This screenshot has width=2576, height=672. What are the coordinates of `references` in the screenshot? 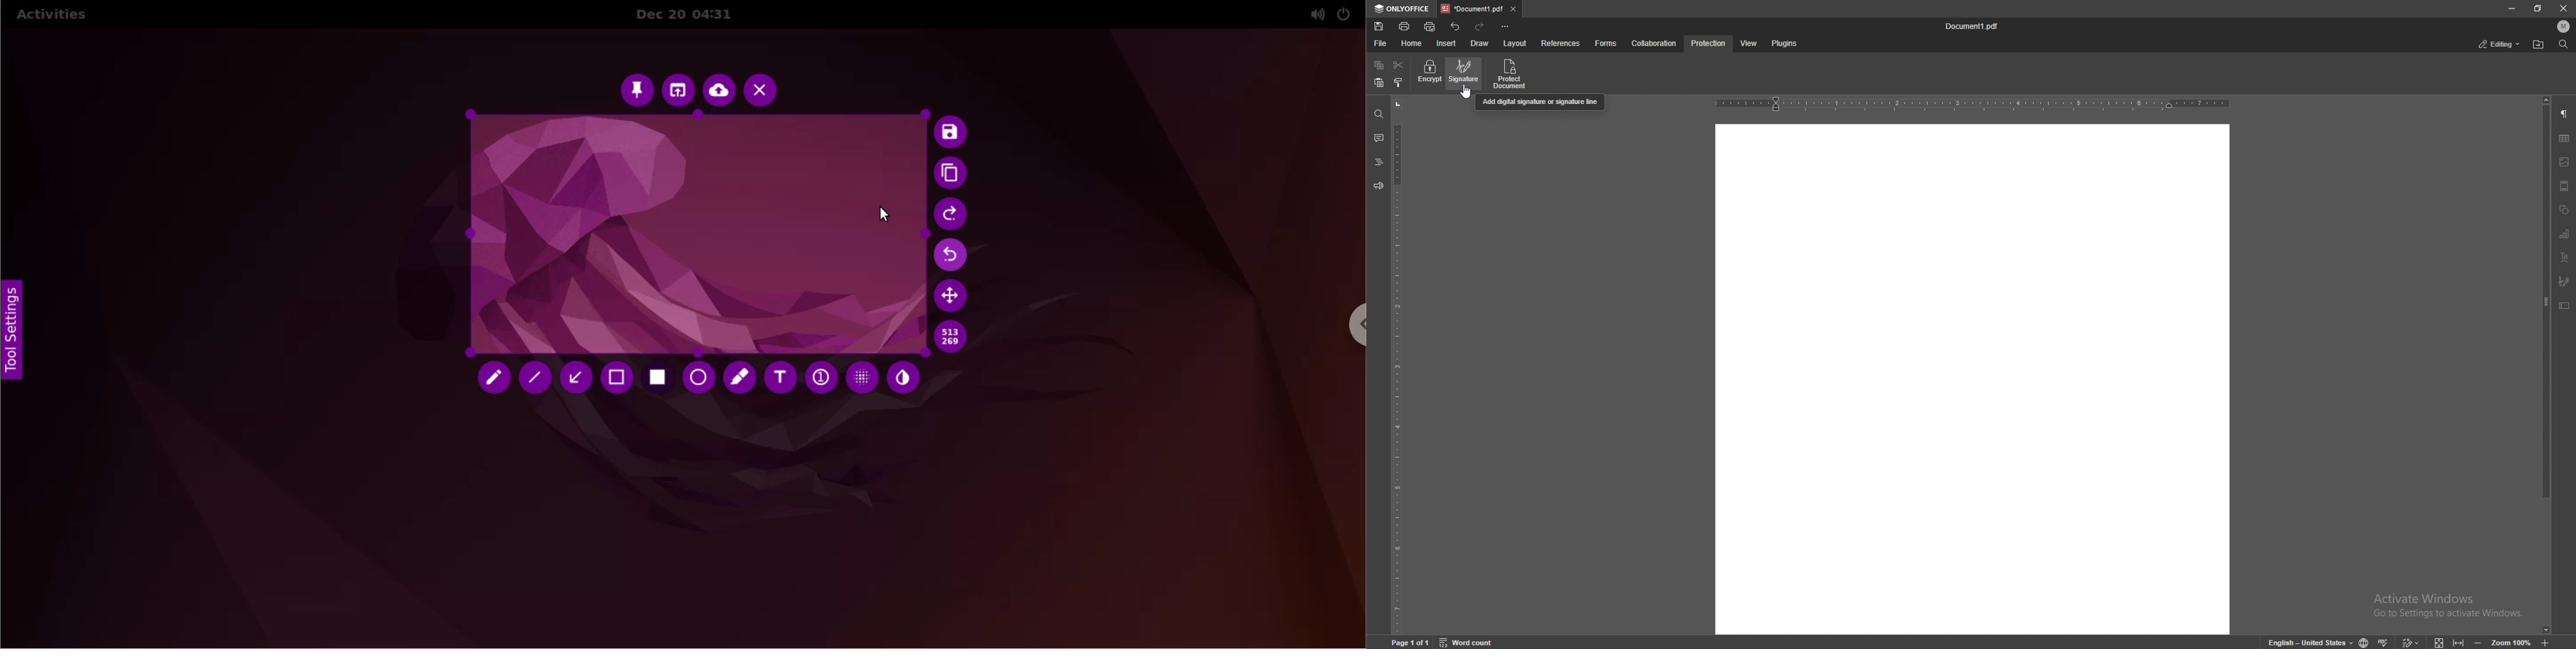 It's located at (1562, 43).